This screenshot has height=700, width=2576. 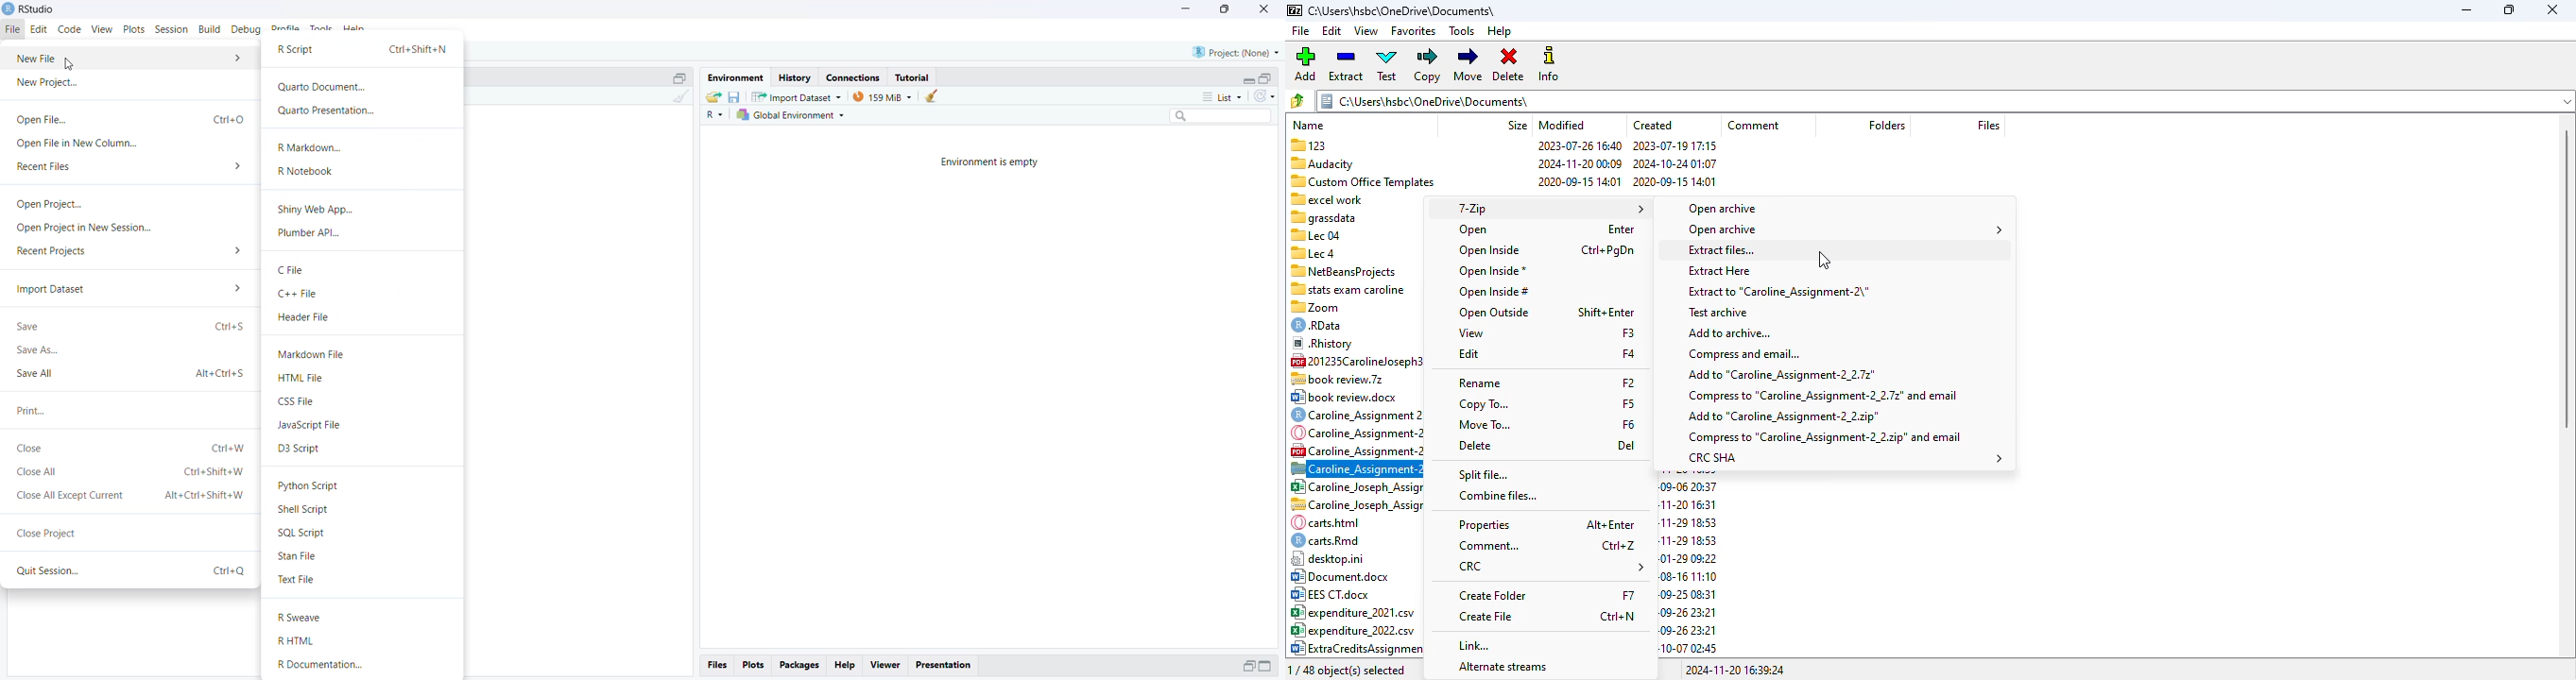 What do you see at coordinates (14, 30) in the screenshot?
I see `file` at bounding box center [14, 30].